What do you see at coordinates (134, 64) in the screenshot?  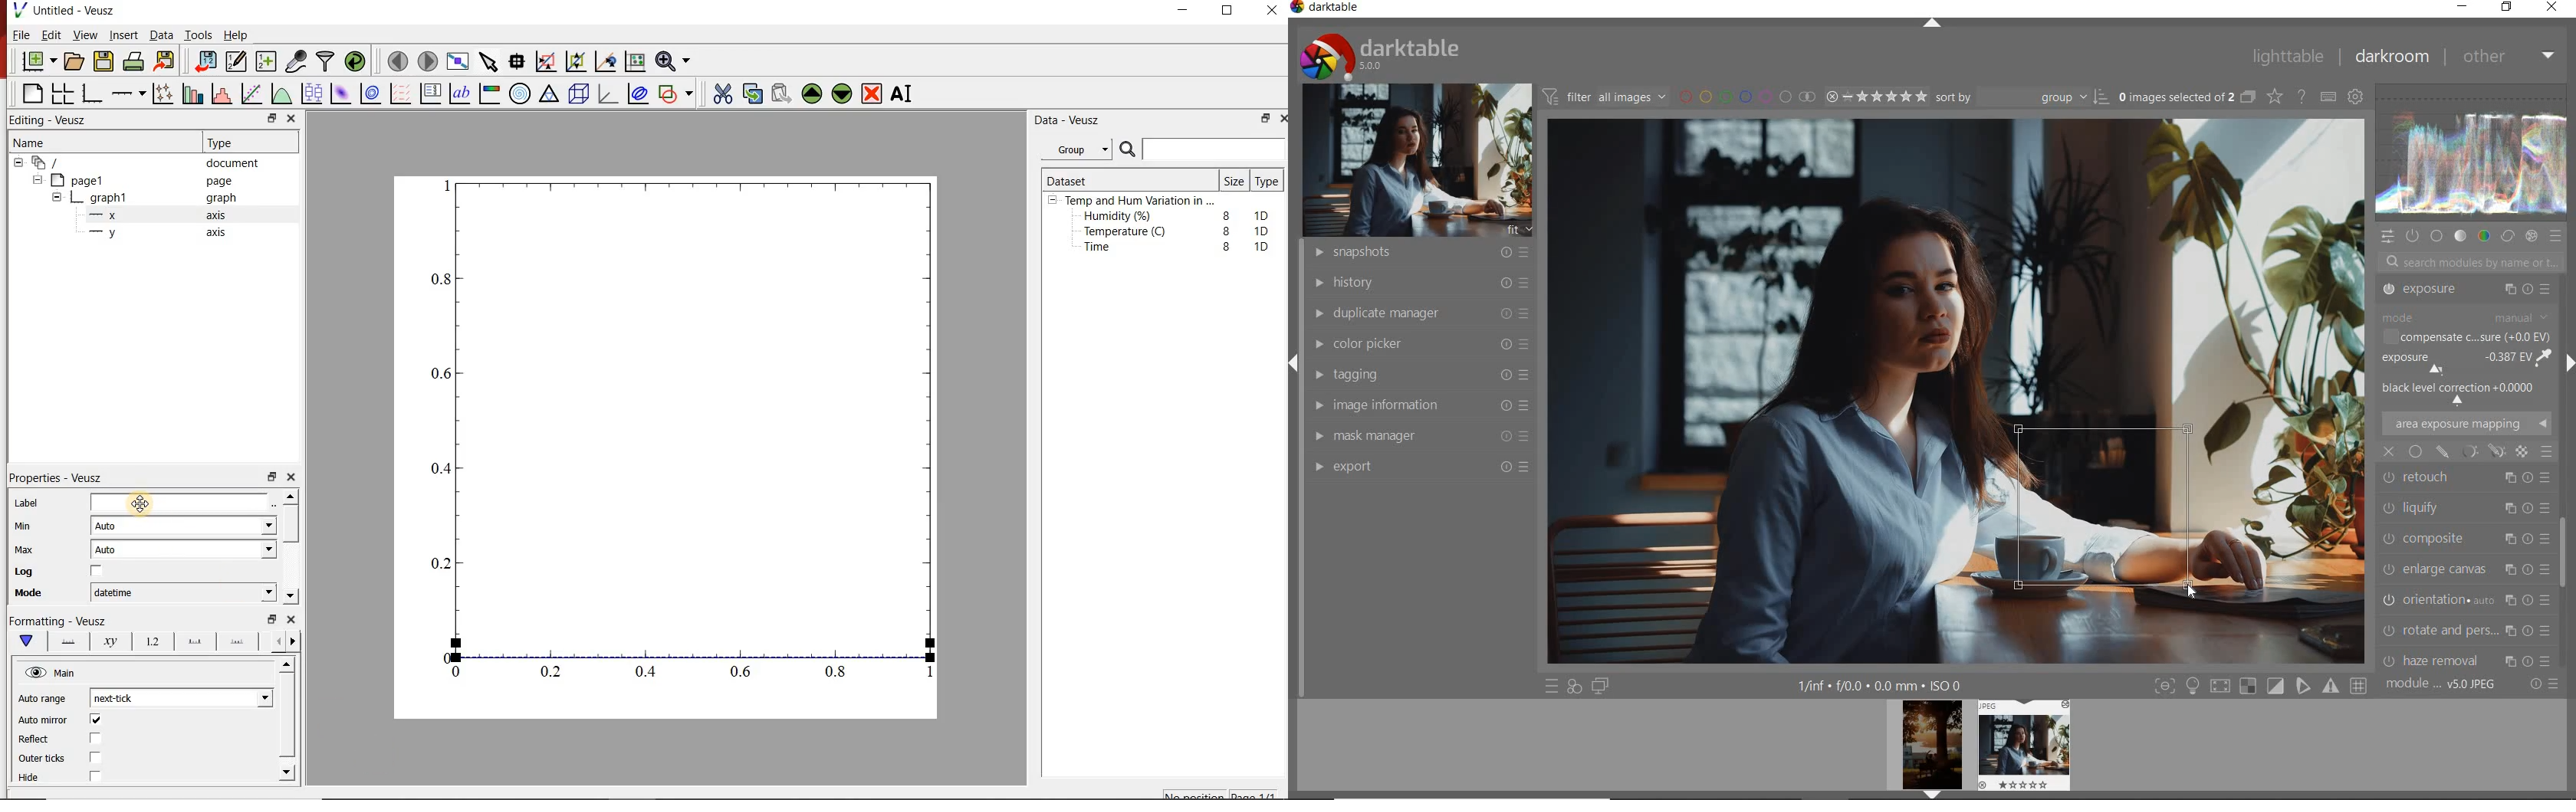 I see `print the document` at bounding box center [134, 64].